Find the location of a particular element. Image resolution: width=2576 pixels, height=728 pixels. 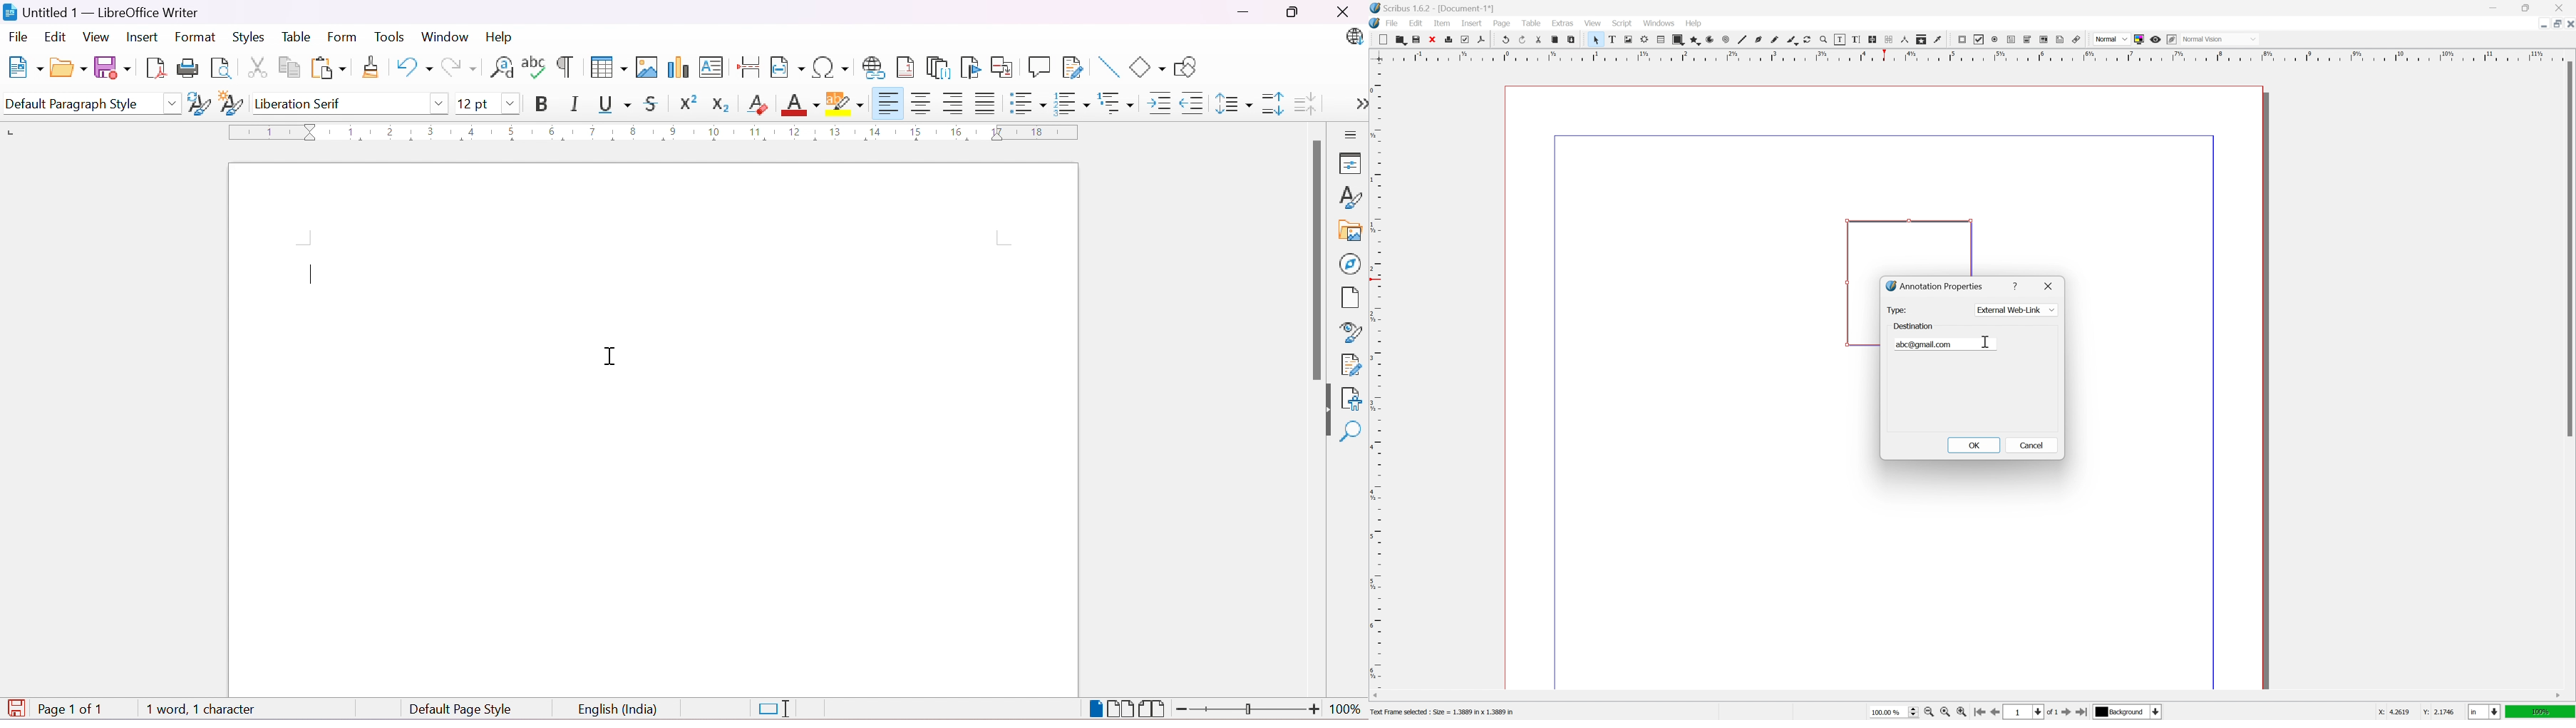

Manage Changes is located at coordinates (1350, 365).